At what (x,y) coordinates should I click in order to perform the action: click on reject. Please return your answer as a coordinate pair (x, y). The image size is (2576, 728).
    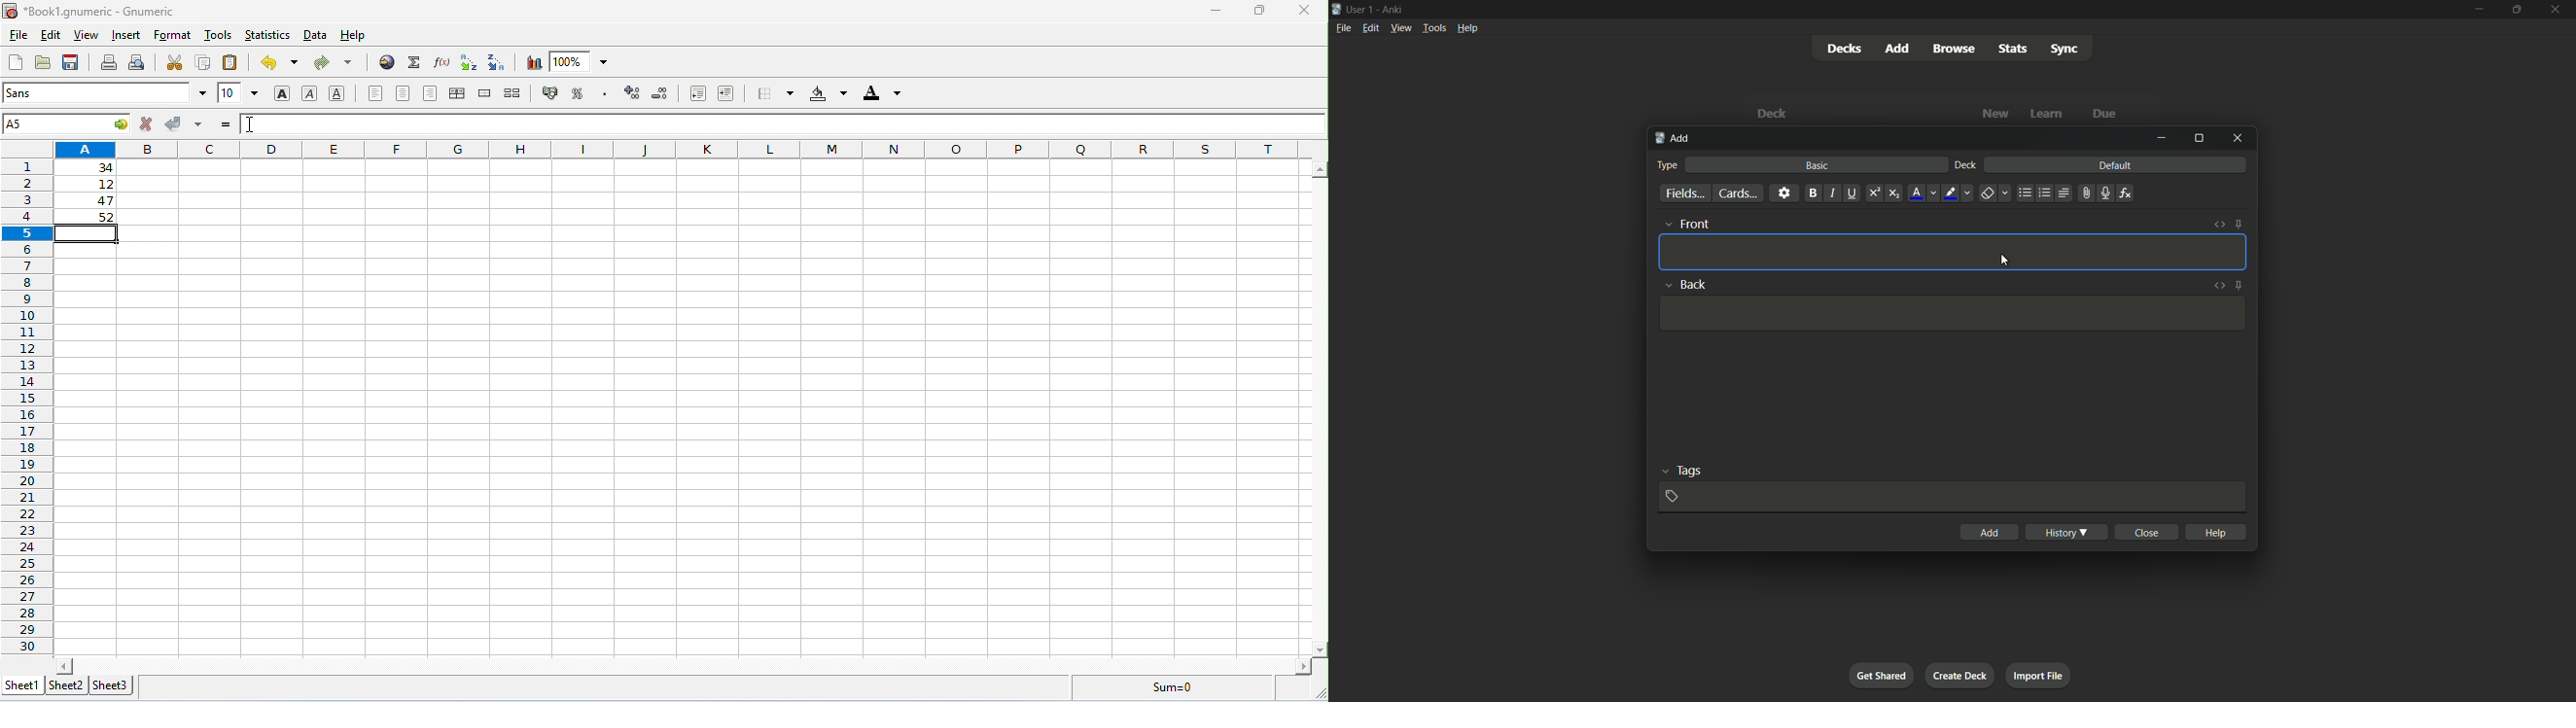
    Looking at the image, I should click on (149, 123).